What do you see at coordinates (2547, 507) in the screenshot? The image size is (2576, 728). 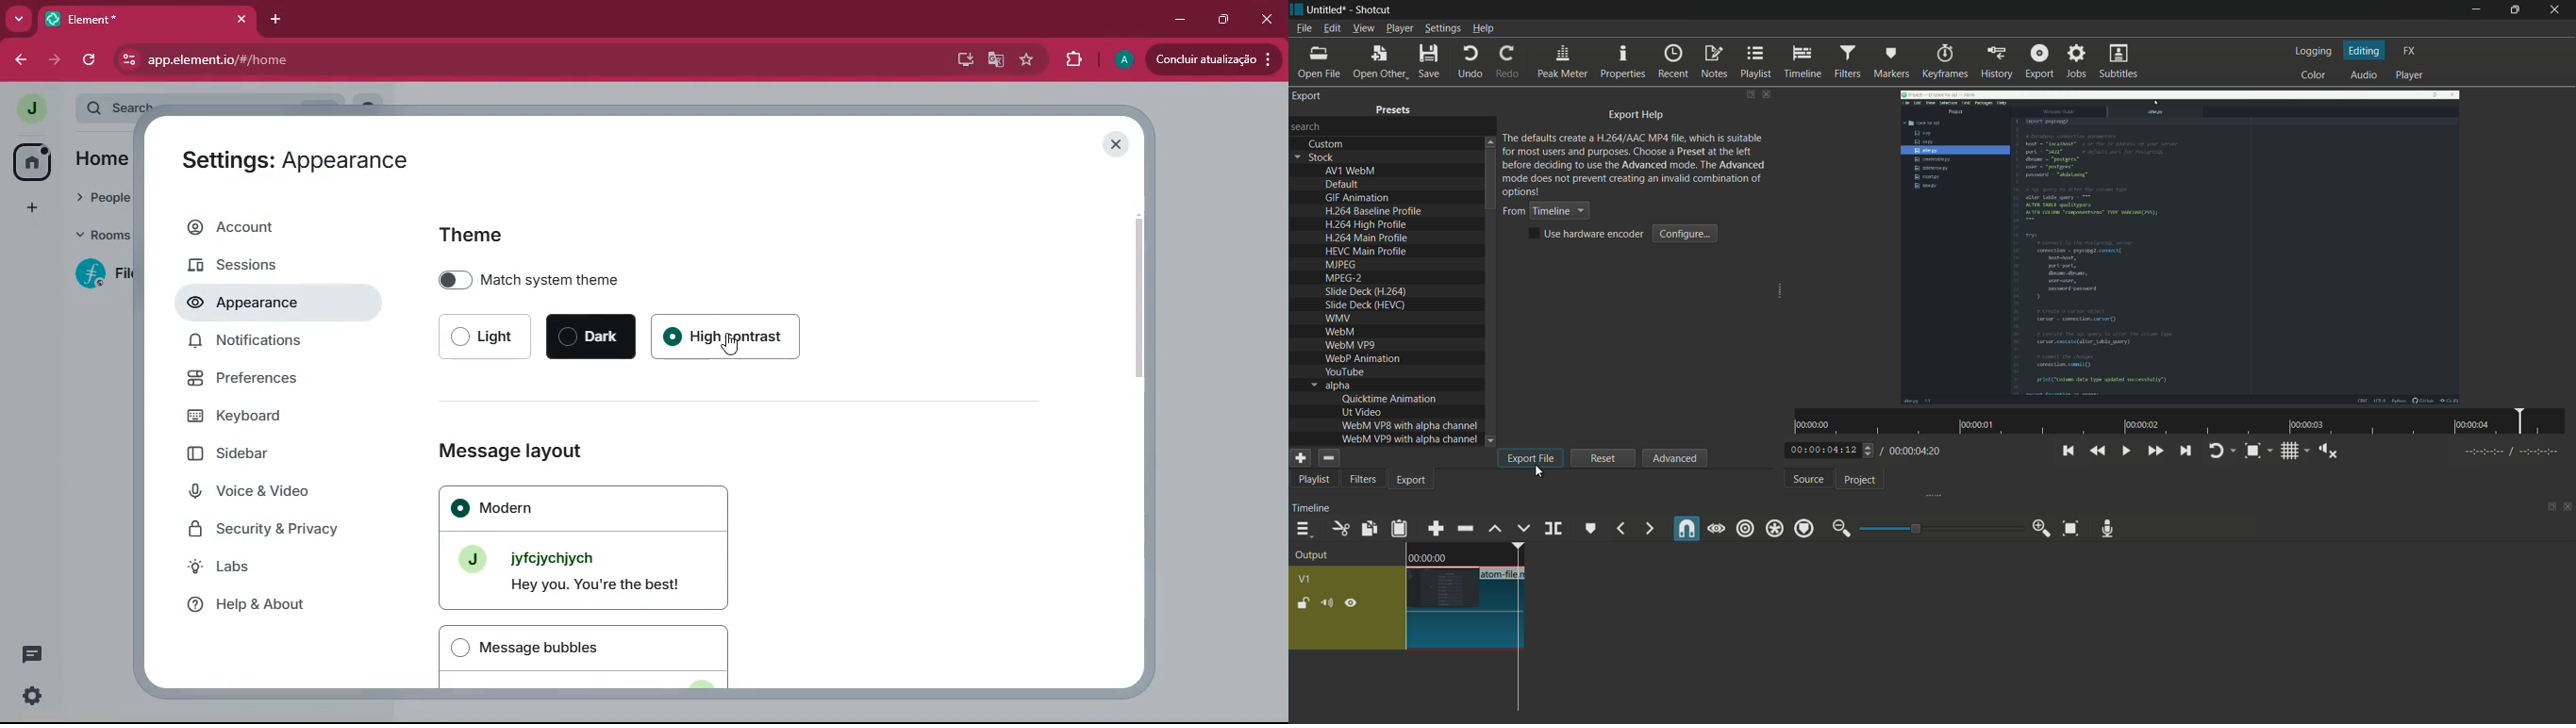 I see `change layout` at bounding box center [2547, 507].